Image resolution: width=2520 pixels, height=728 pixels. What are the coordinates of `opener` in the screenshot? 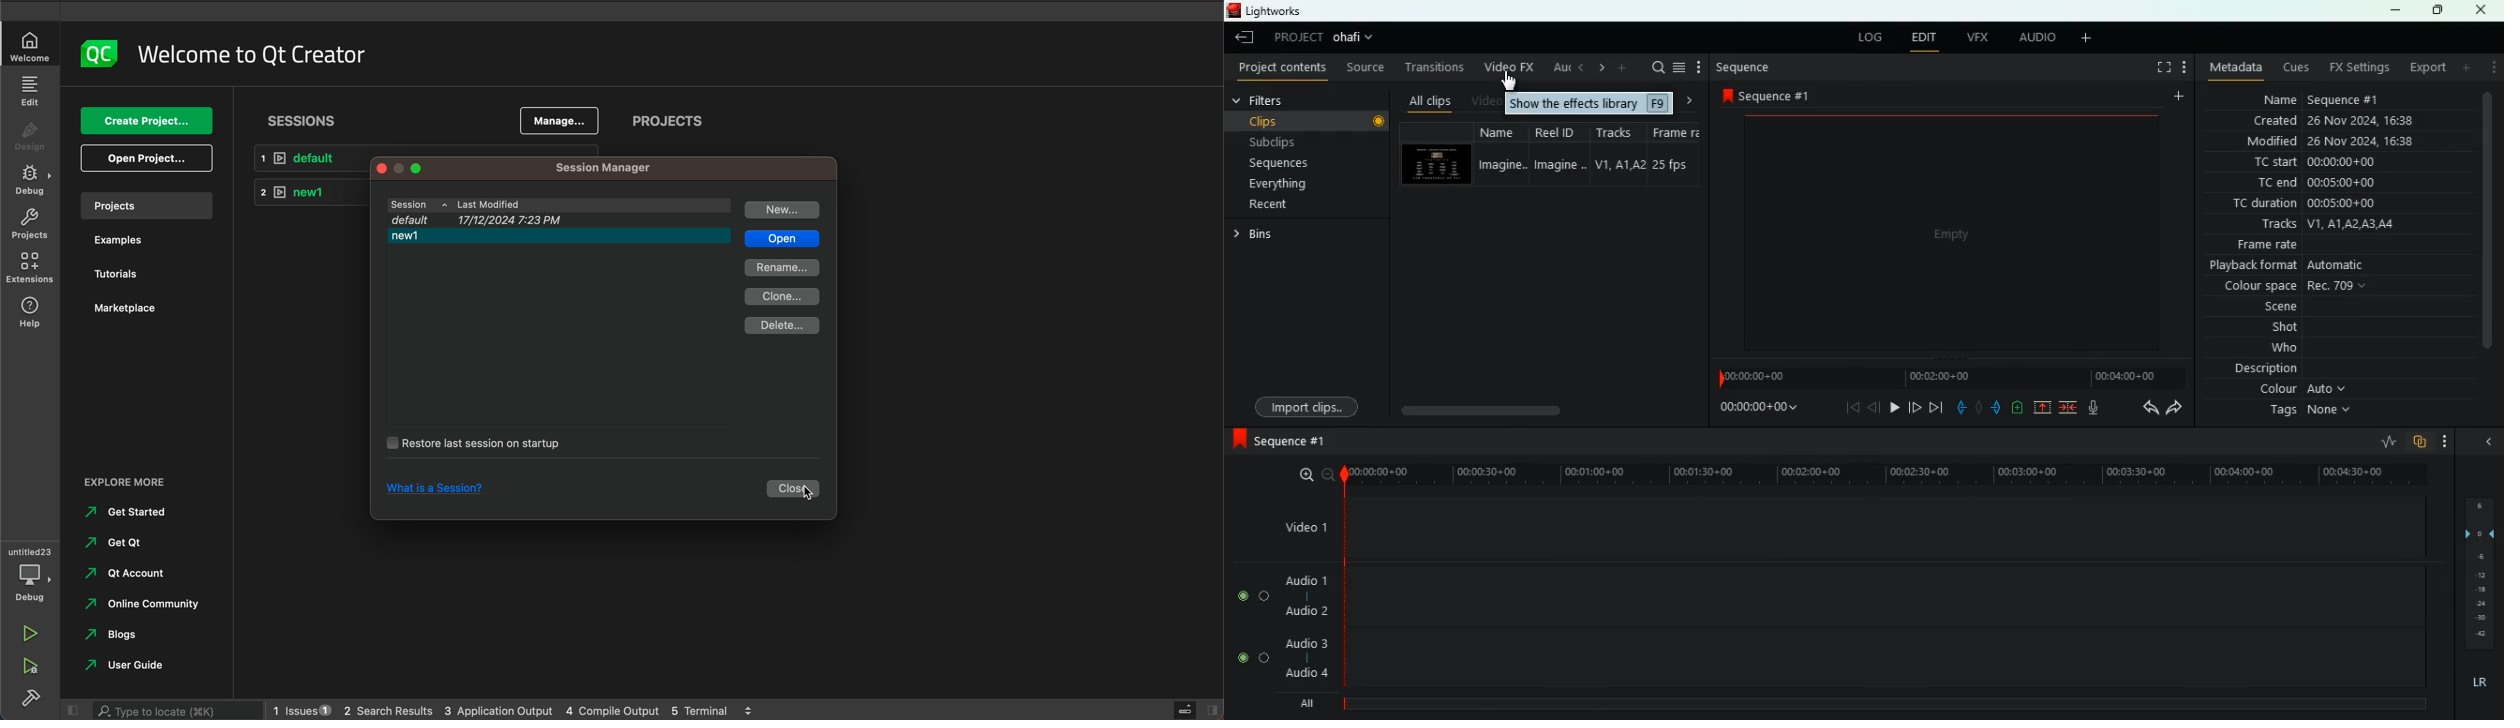 It's located at (2490, 442).